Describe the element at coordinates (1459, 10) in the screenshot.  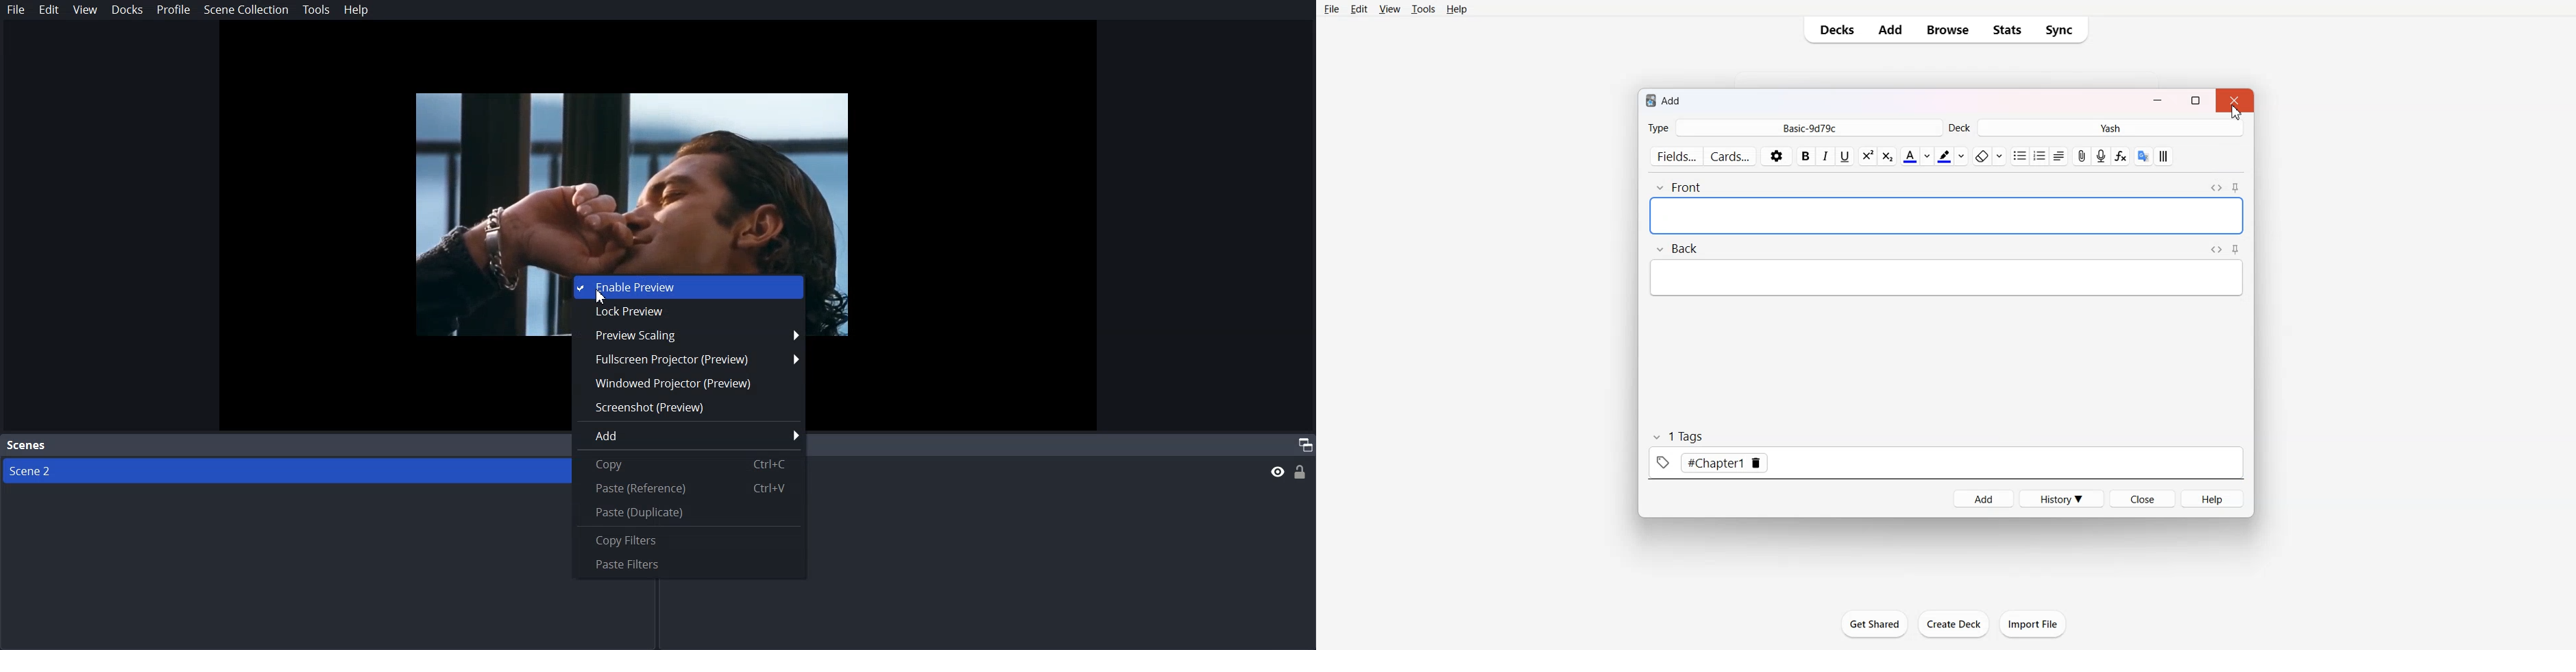
I see `Help` at that location.